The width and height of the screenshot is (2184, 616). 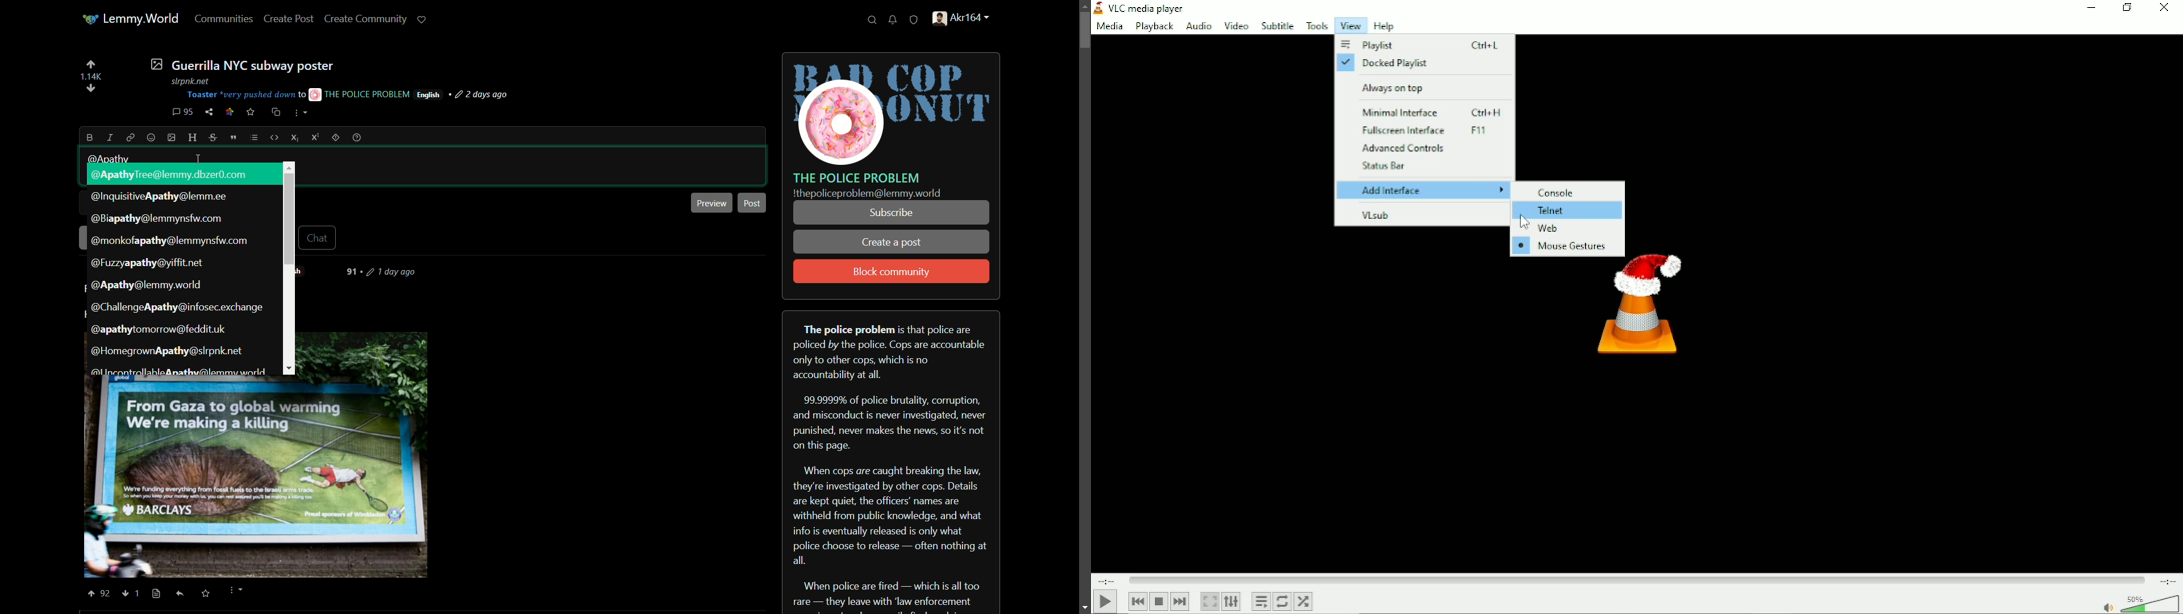 I want to click on VLC media player, so click(x=1147, y=9).